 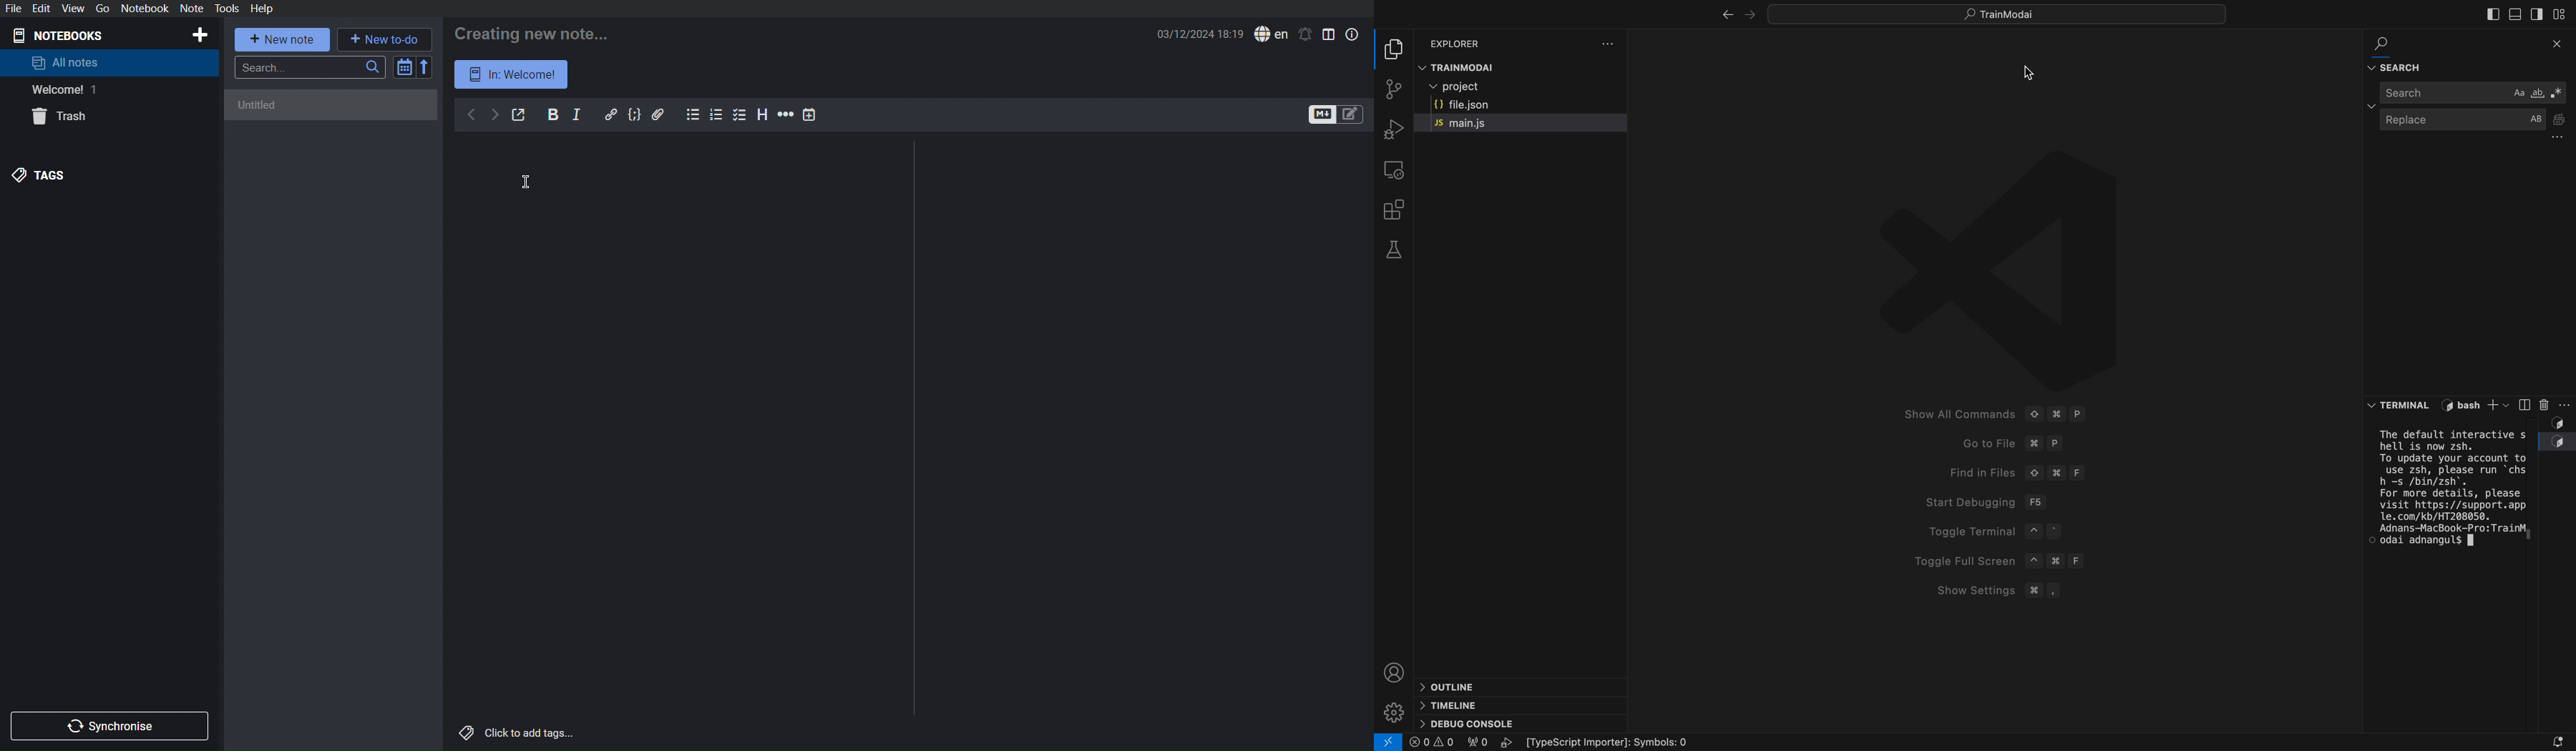 I want to click on Click to add tags..., so click(x=514, y=734).